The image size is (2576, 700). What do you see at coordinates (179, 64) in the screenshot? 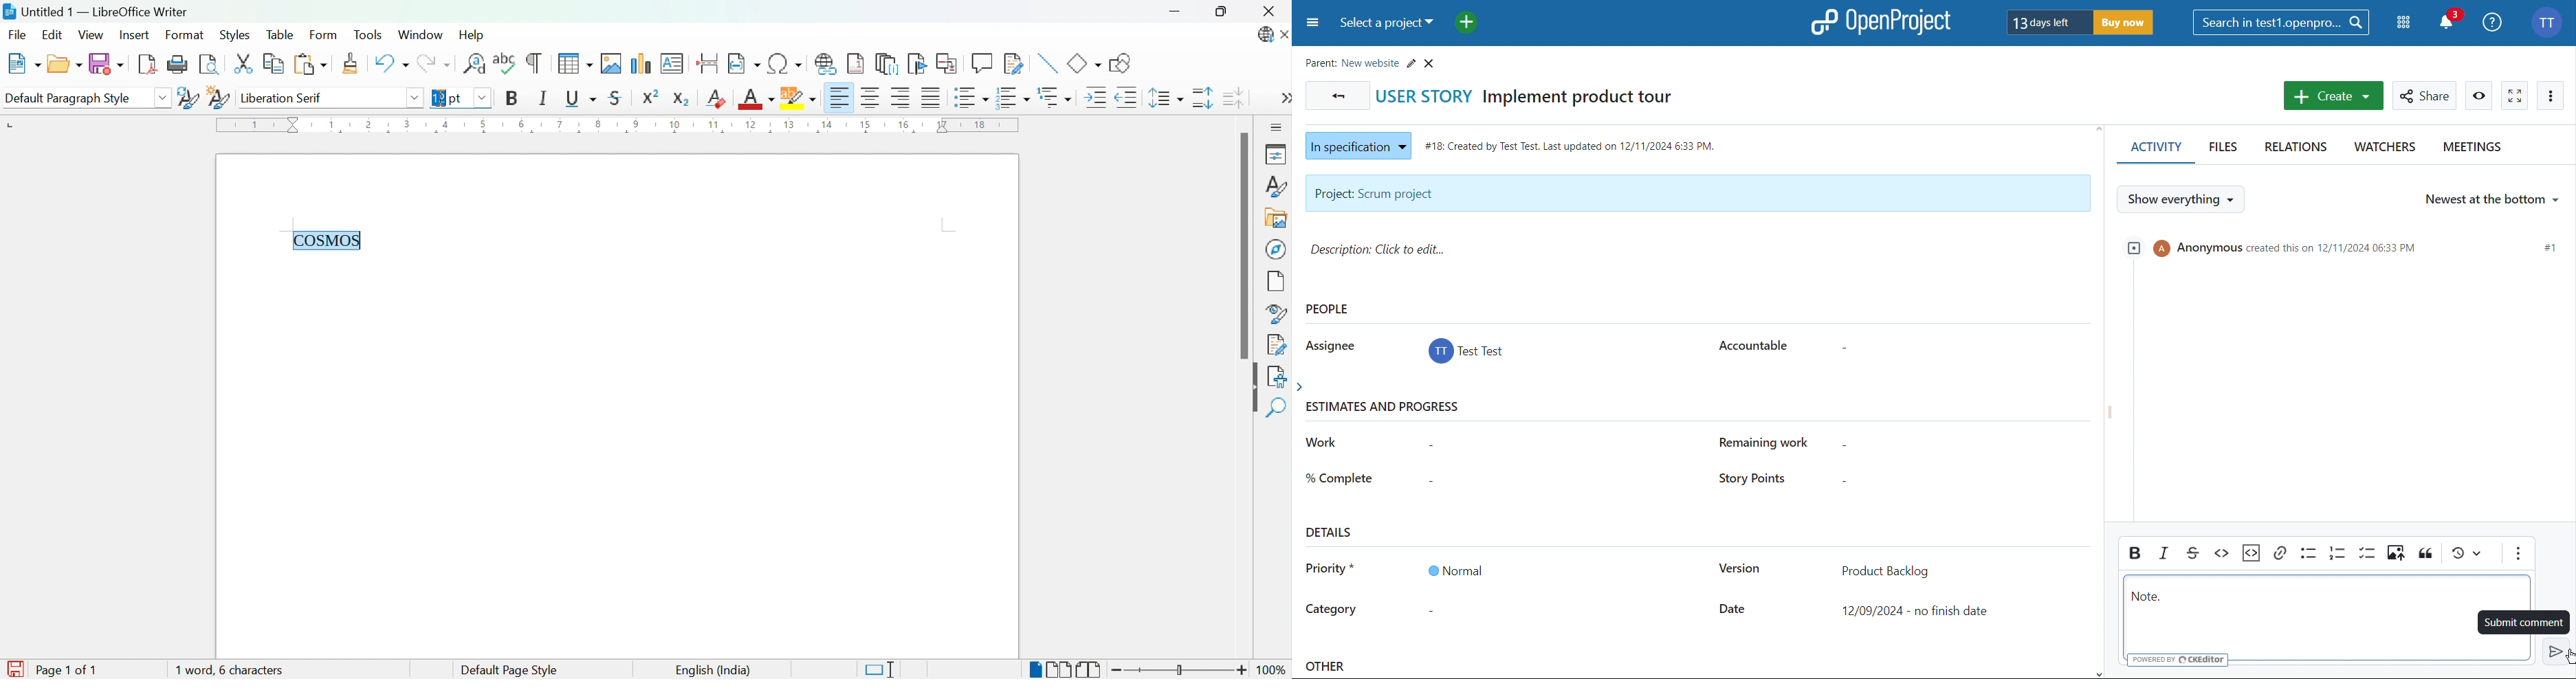
I see `Print` at bounding box center [179, 64].